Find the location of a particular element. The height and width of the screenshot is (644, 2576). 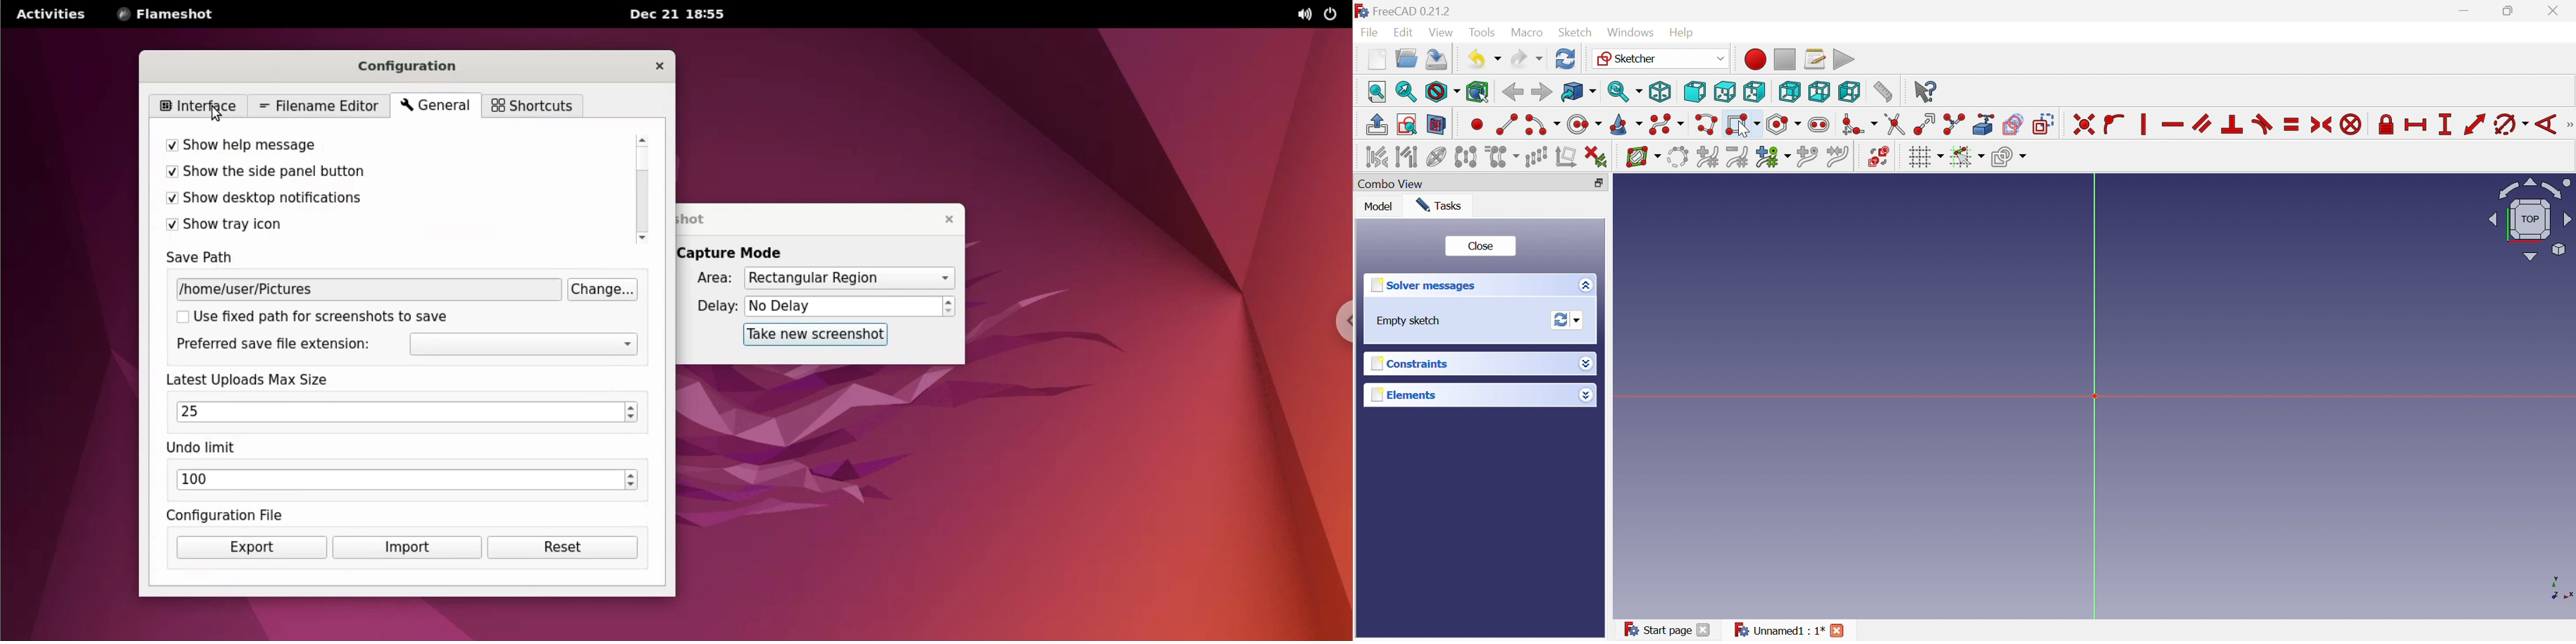

Constrain horizontally is located at coordinates (2172, 125).